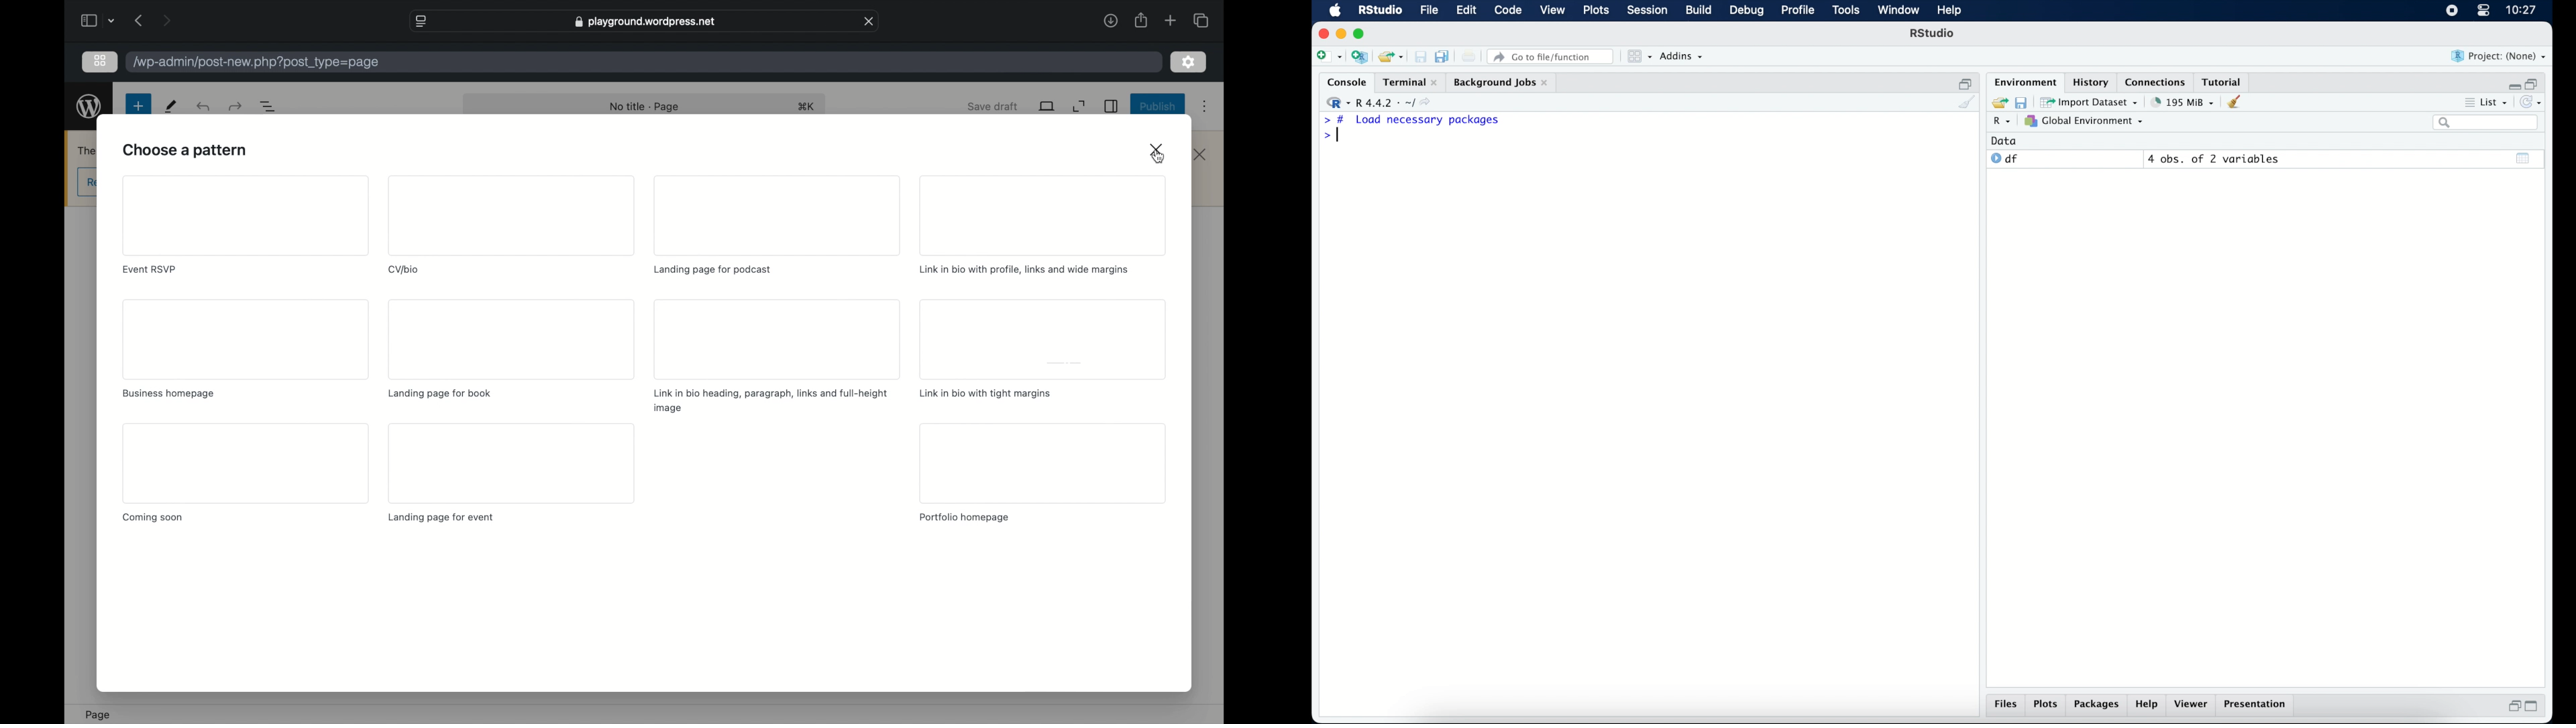 The height and width of the screenshot is (728, 2576). What do you see at coordinates (1390, 57) in the screenshot?
I see `load existing project` at bounding box center [1390, 57].